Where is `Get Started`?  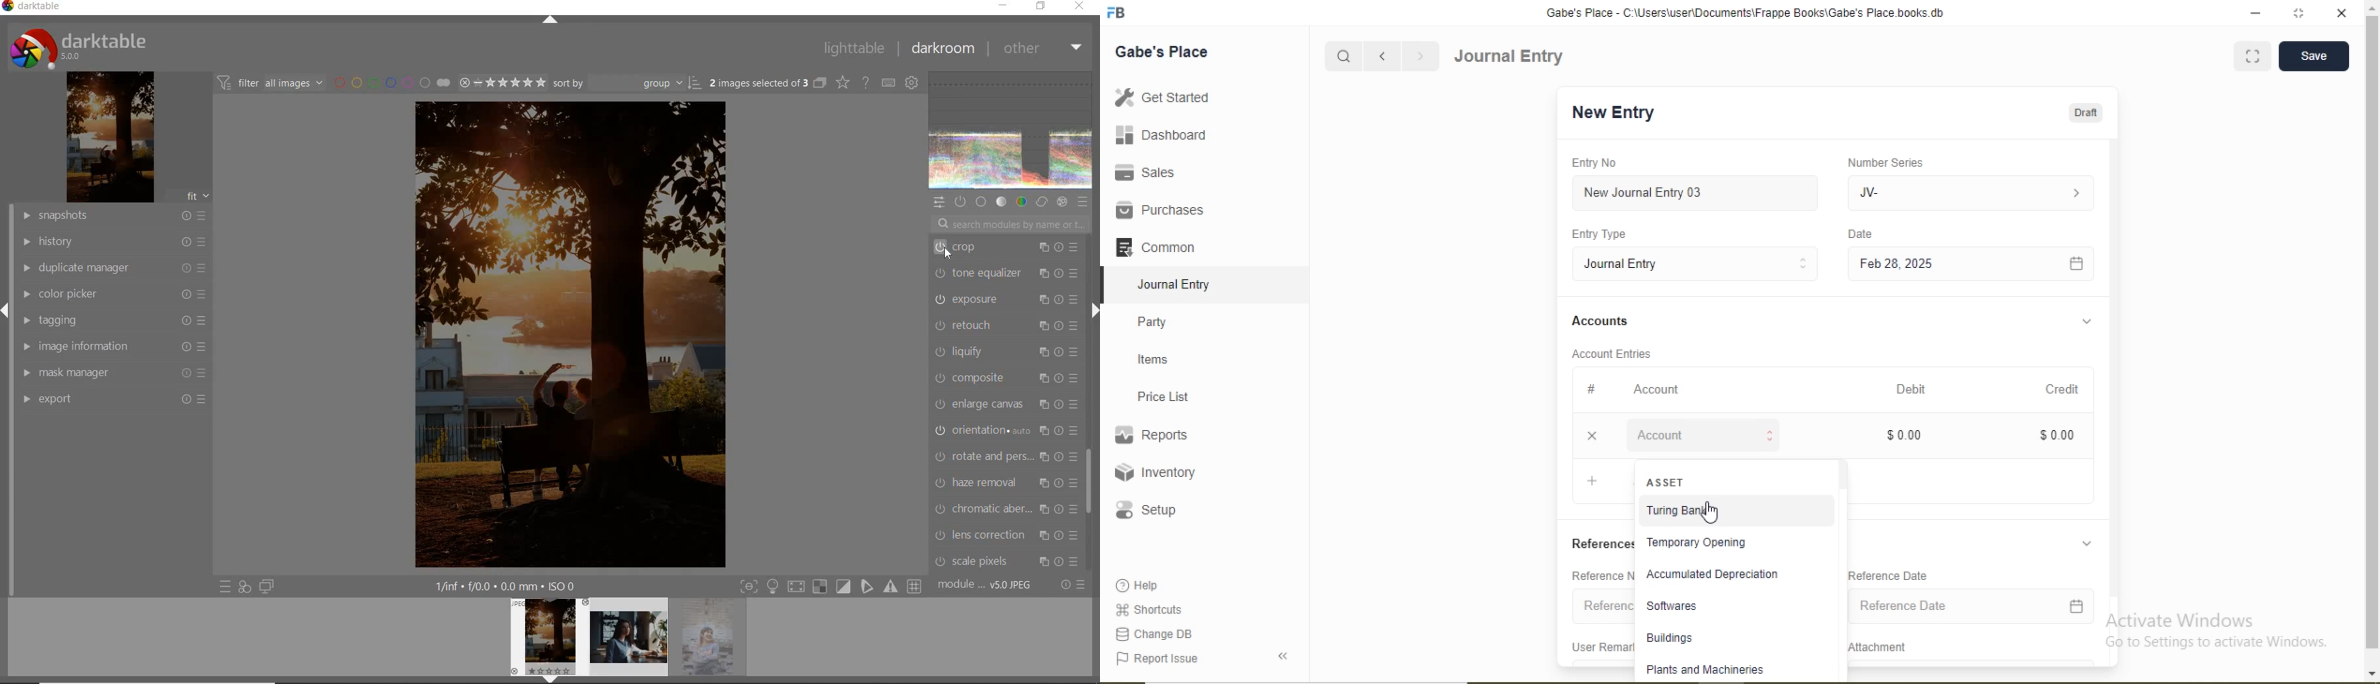
Get Started is located at coordinates (1161, 96).